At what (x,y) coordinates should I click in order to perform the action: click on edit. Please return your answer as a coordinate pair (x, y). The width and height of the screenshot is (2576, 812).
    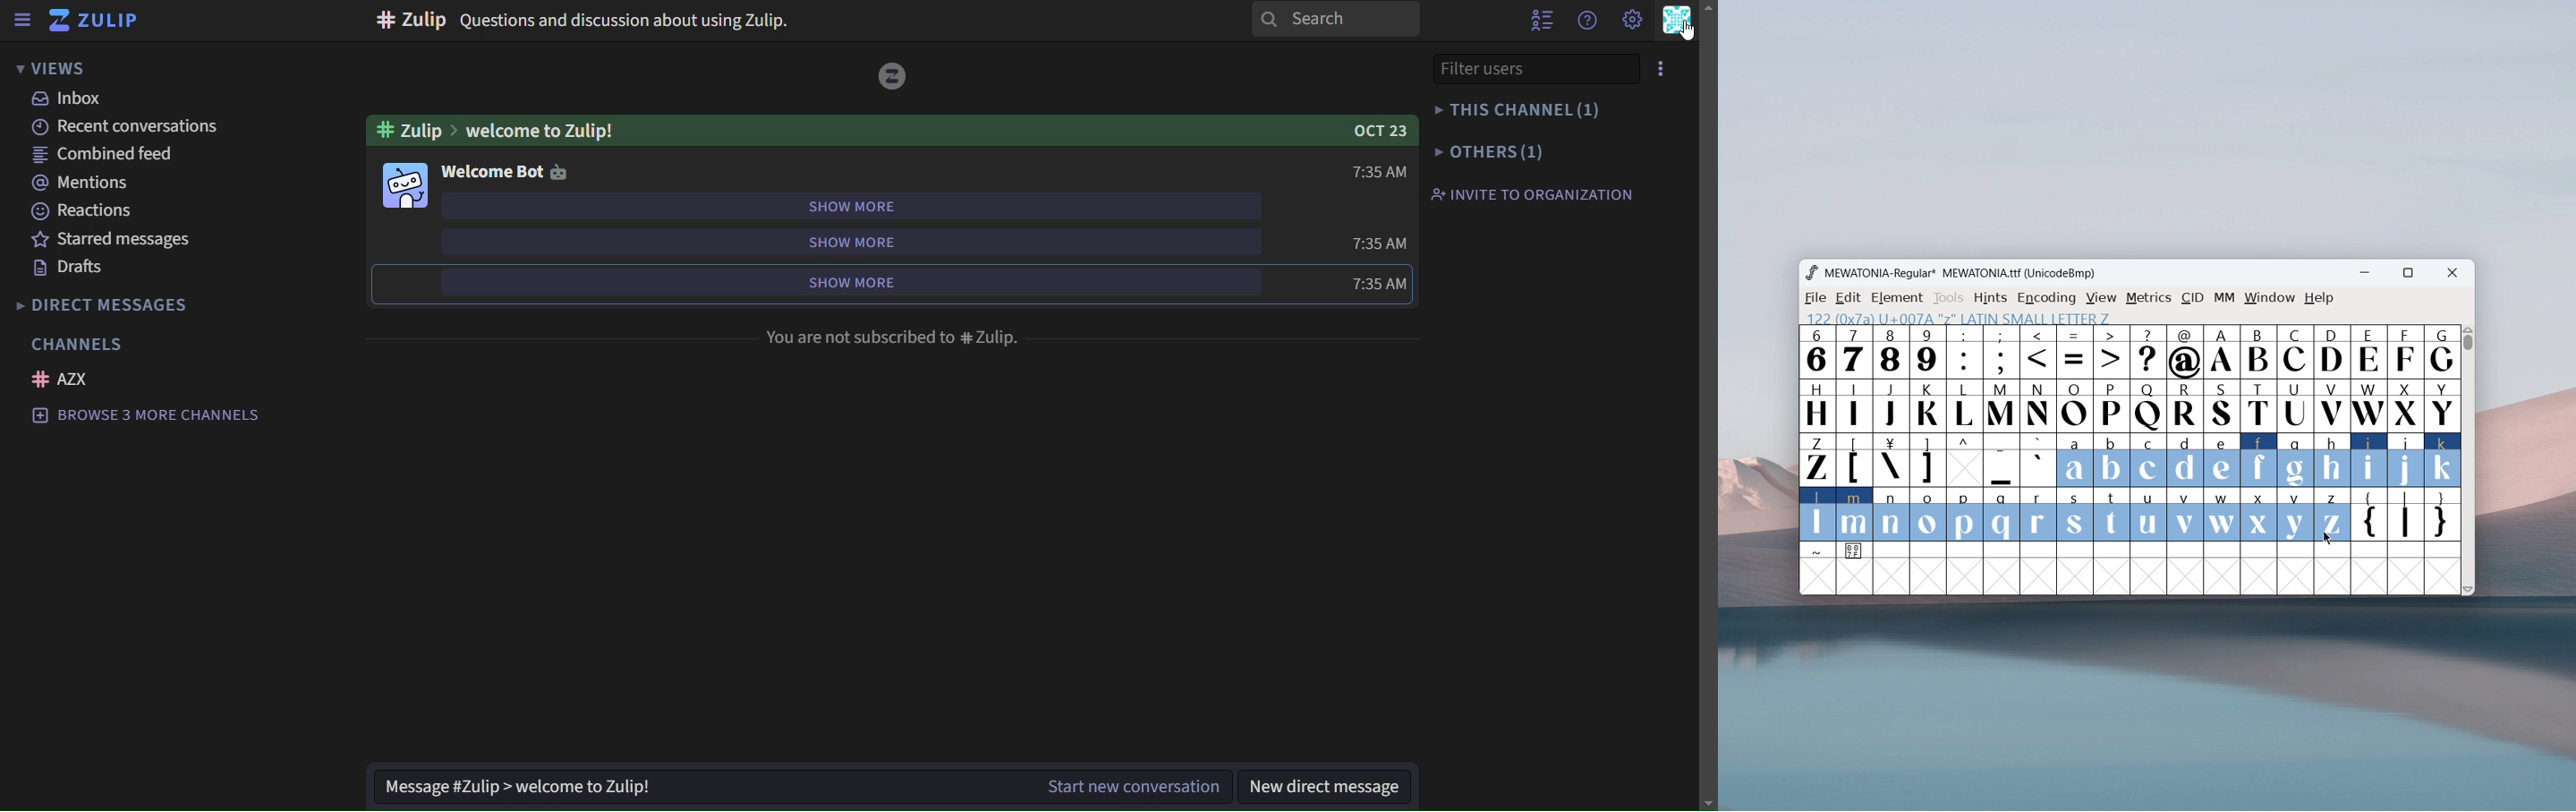
    Looking at the image, I should click on (1849, 298).